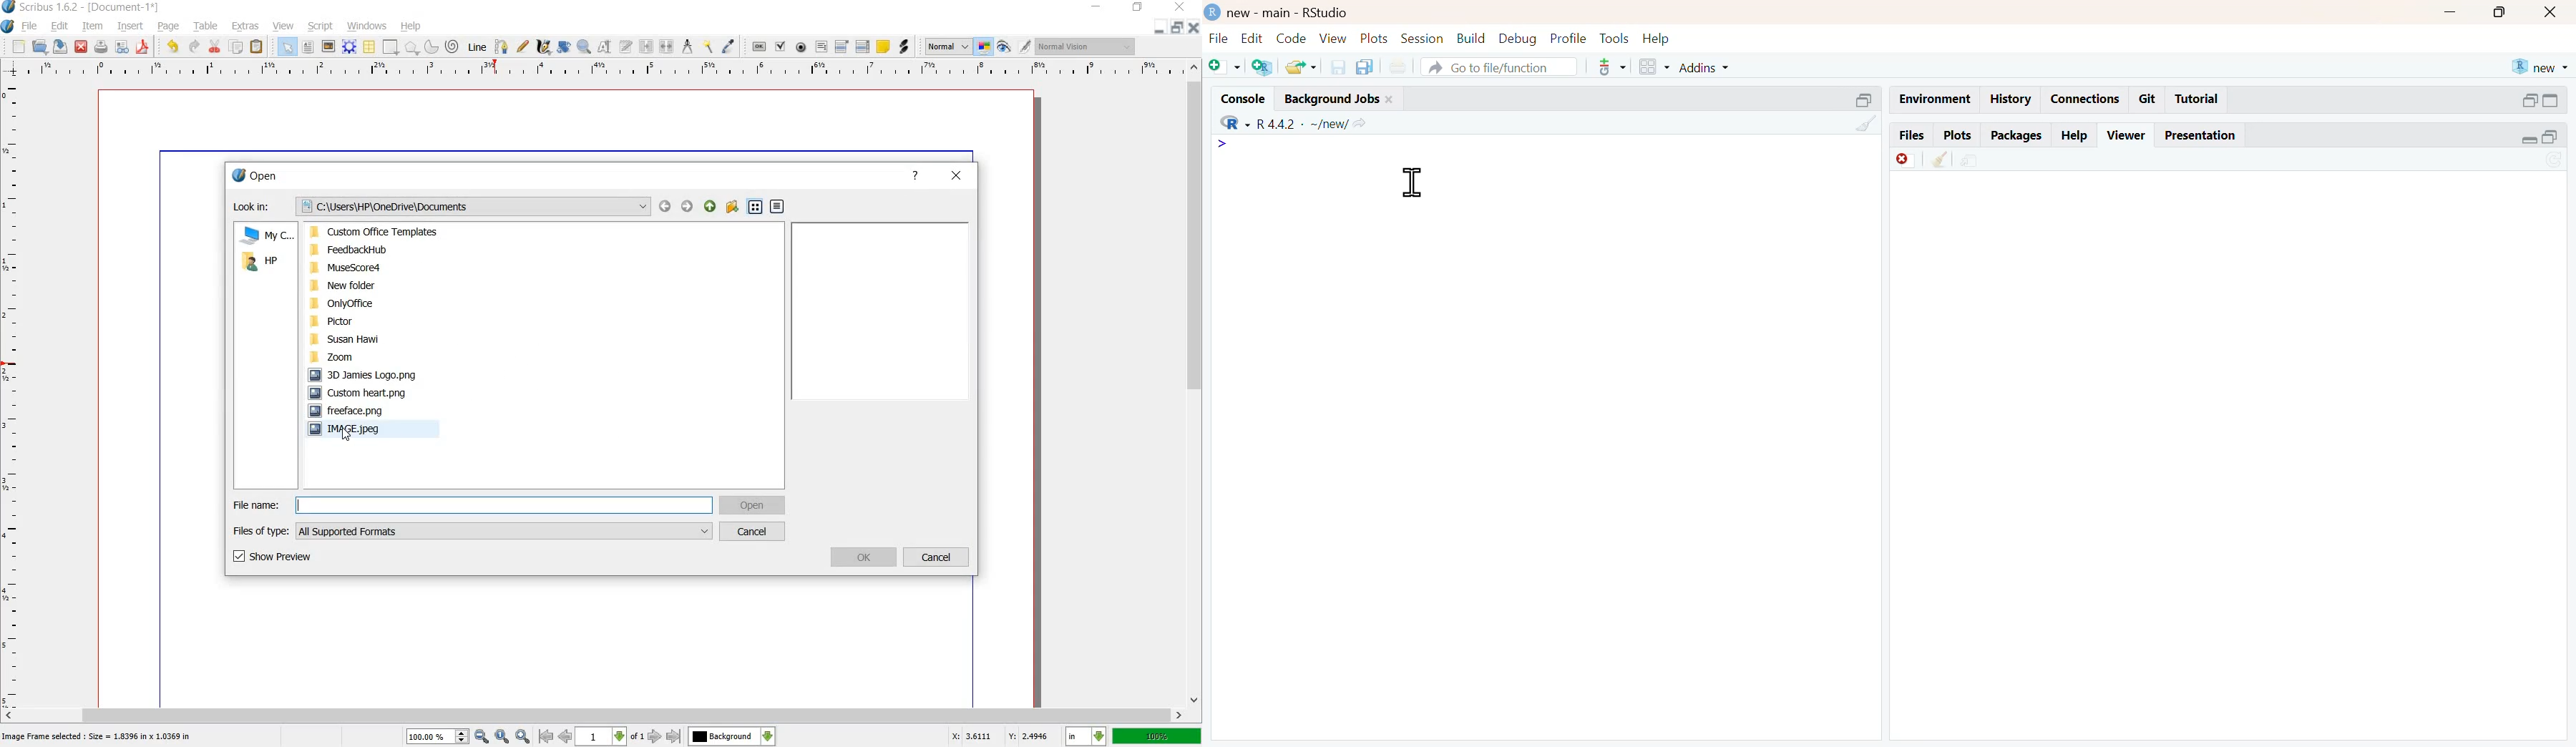  What do you see at coordinates (1235, 123) in the screenshot?
I see `R` at bounding box center [1235, 123].